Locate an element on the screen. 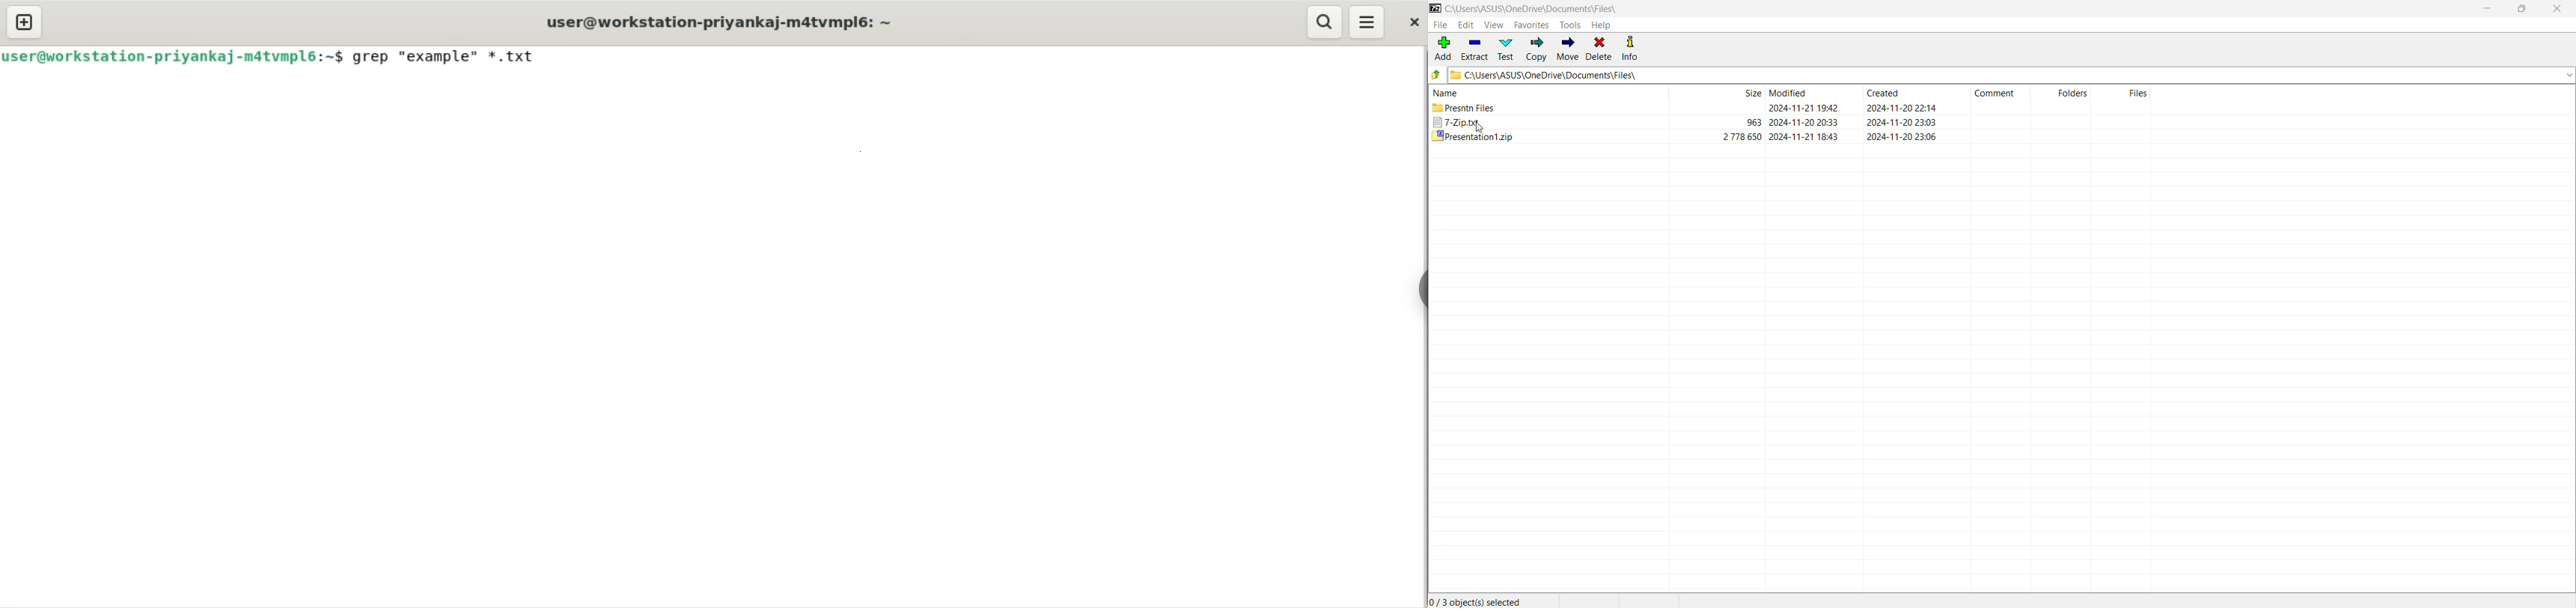 Image resolution: width=2576 pixels, height=616 pixels. created date & time is located at coordinates (1903, 136).